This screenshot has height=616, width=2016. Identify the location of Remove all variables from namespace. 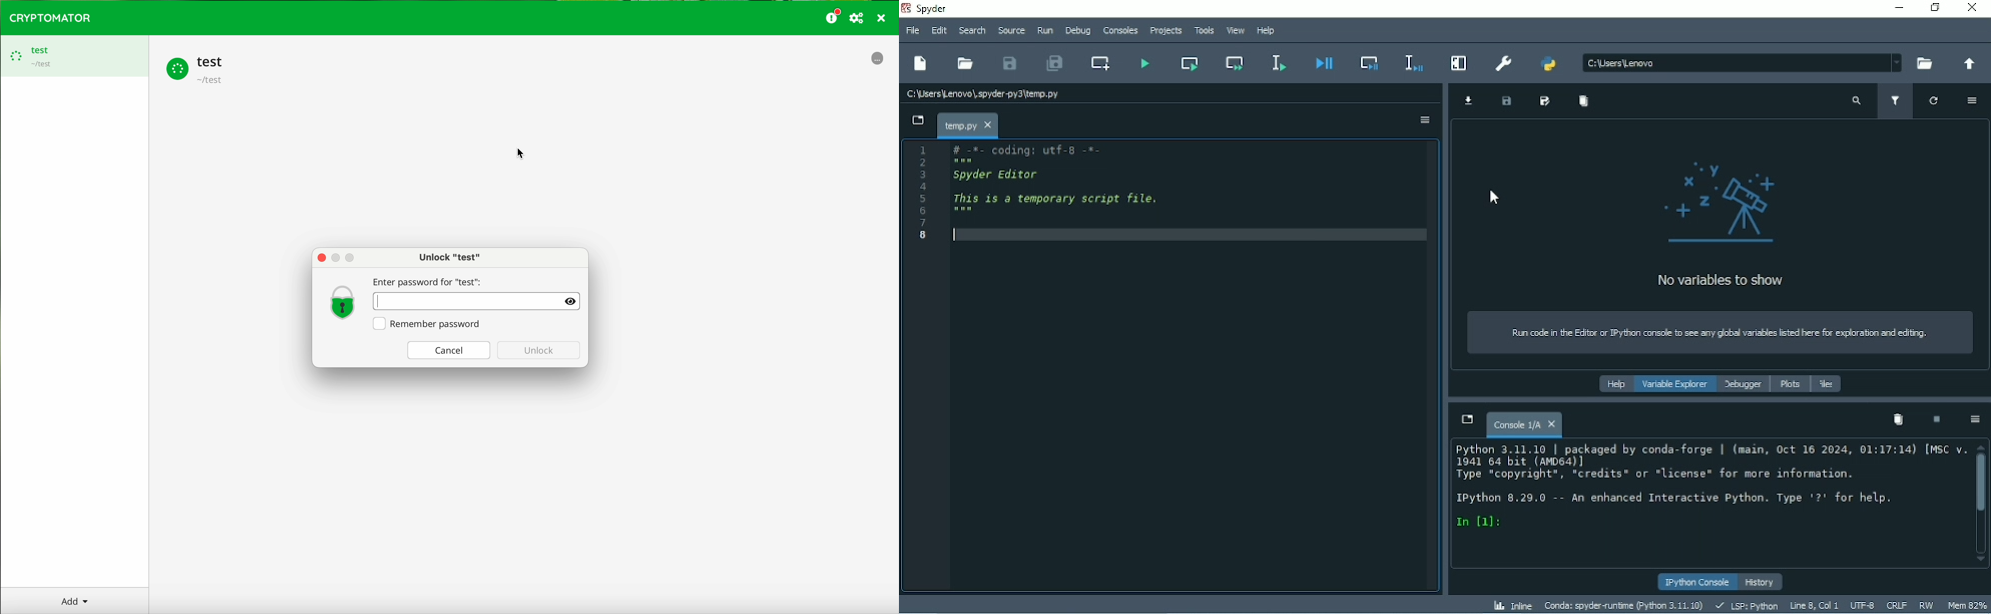
(1898, 419).